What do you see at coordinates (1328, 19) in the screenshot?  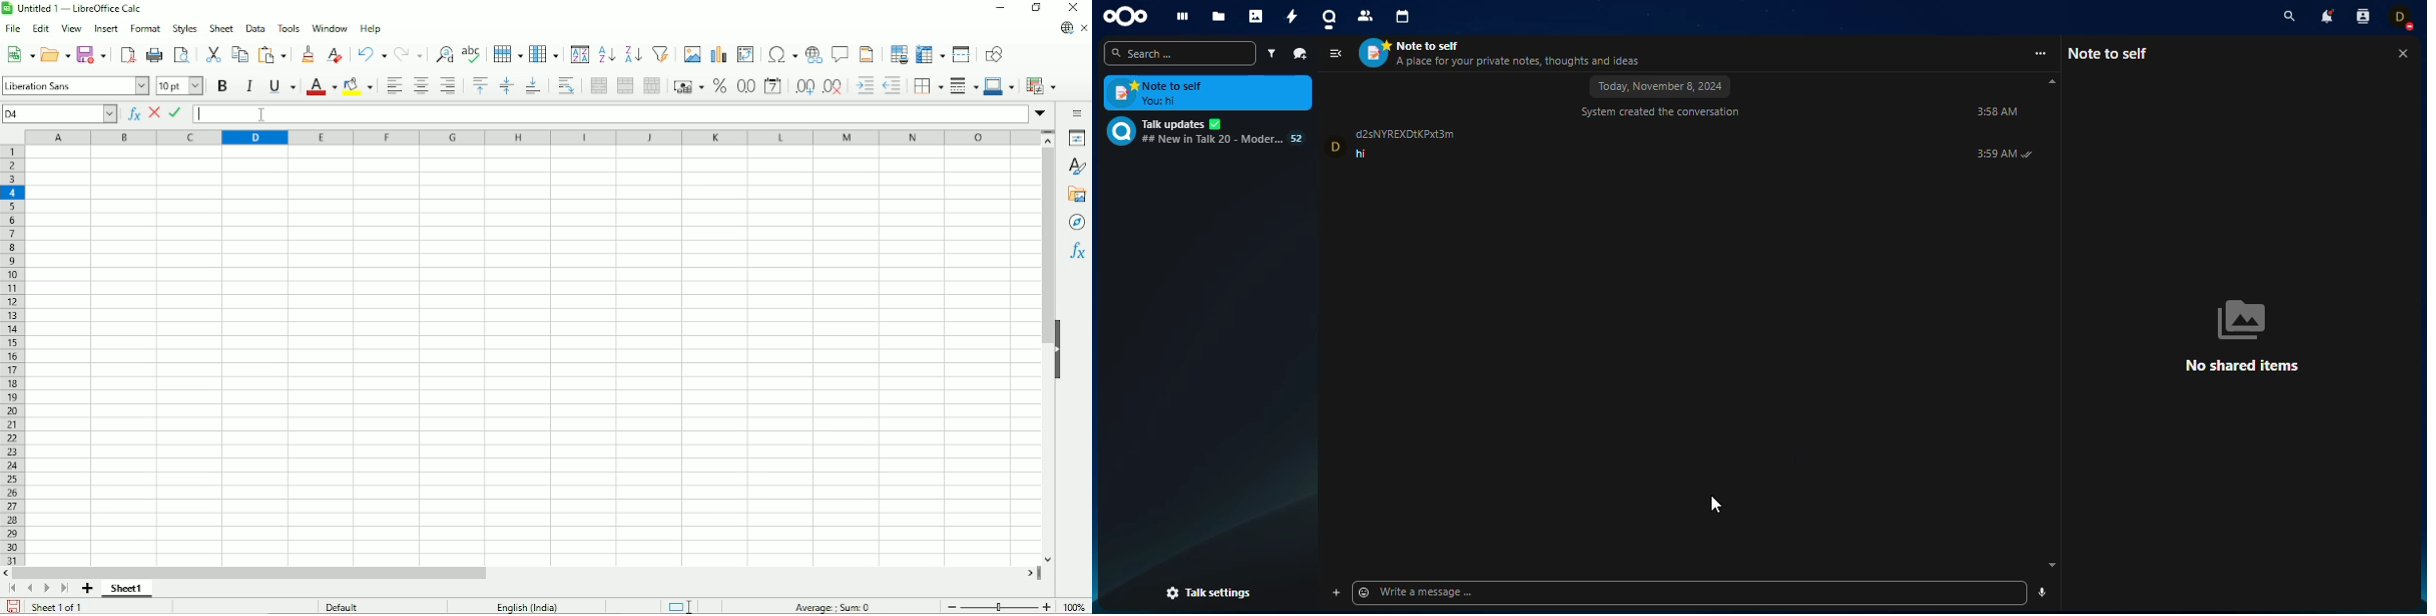 I see `talk` at bounding box center [1328, 19].